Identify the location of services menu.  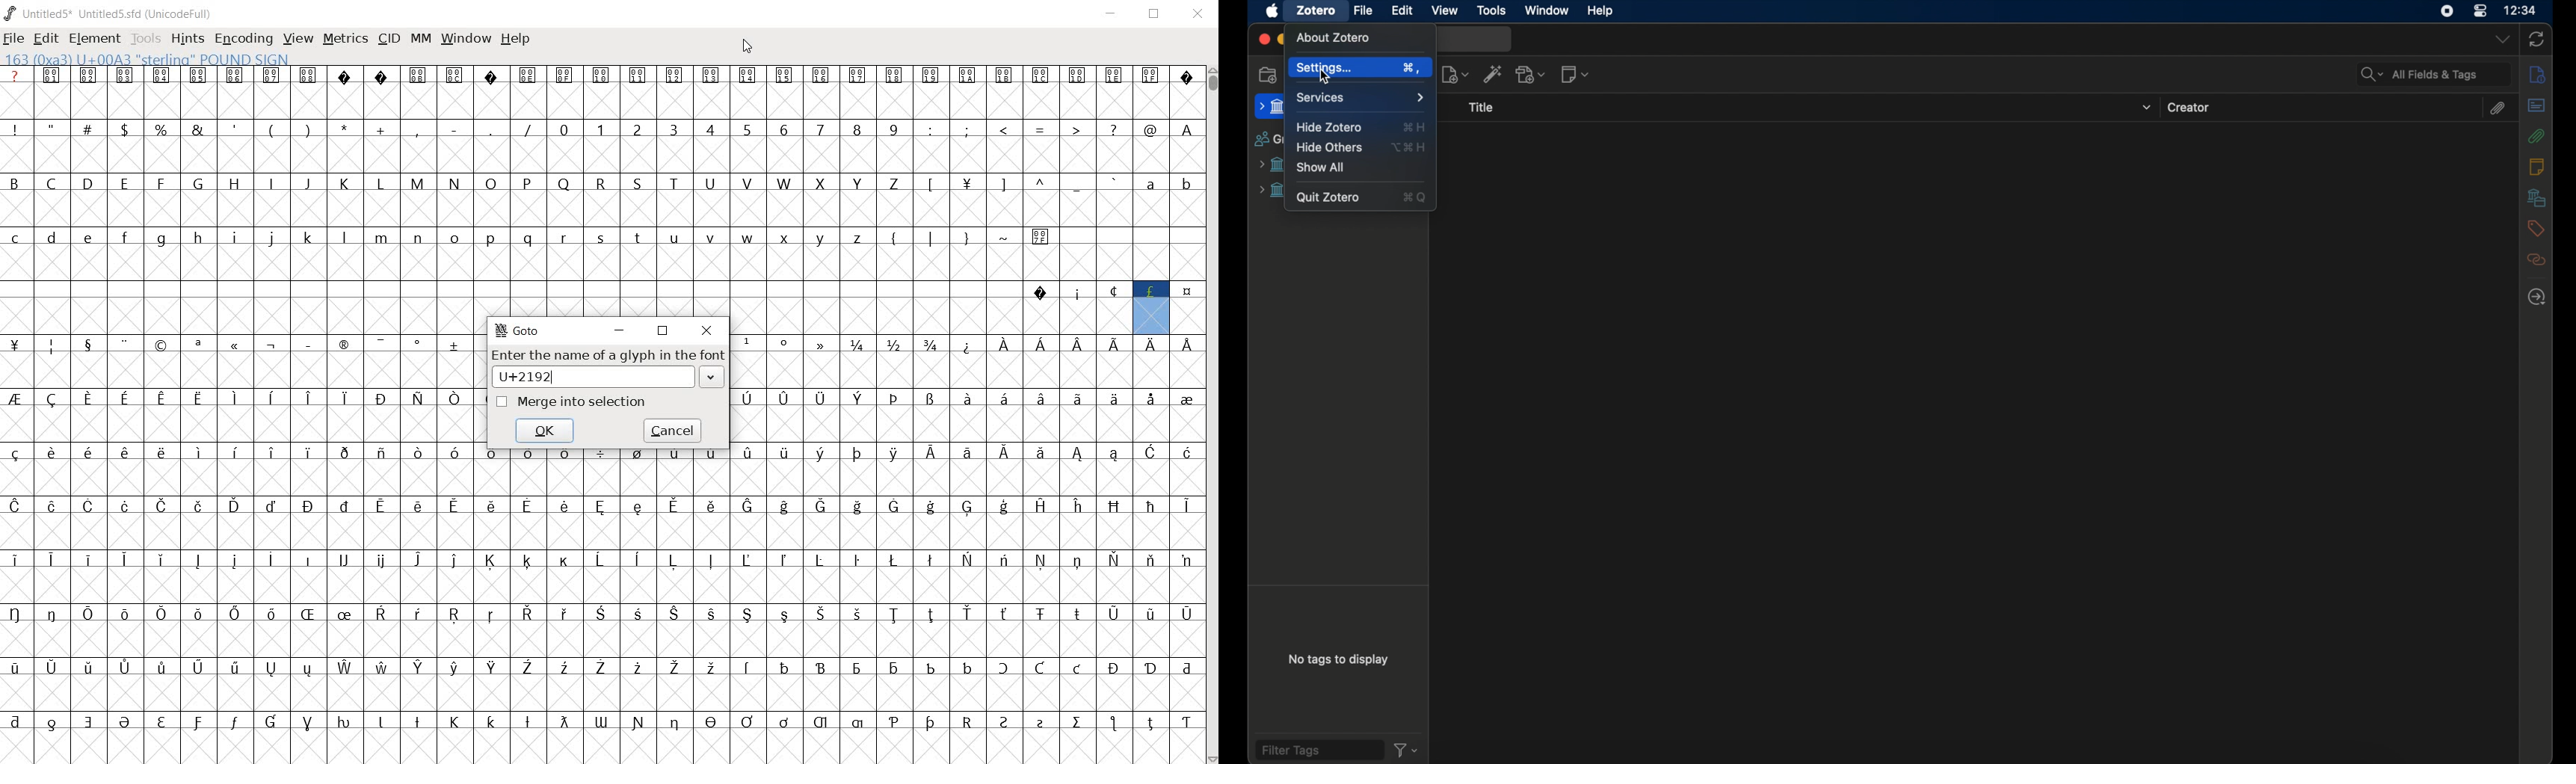
(1360, 98).